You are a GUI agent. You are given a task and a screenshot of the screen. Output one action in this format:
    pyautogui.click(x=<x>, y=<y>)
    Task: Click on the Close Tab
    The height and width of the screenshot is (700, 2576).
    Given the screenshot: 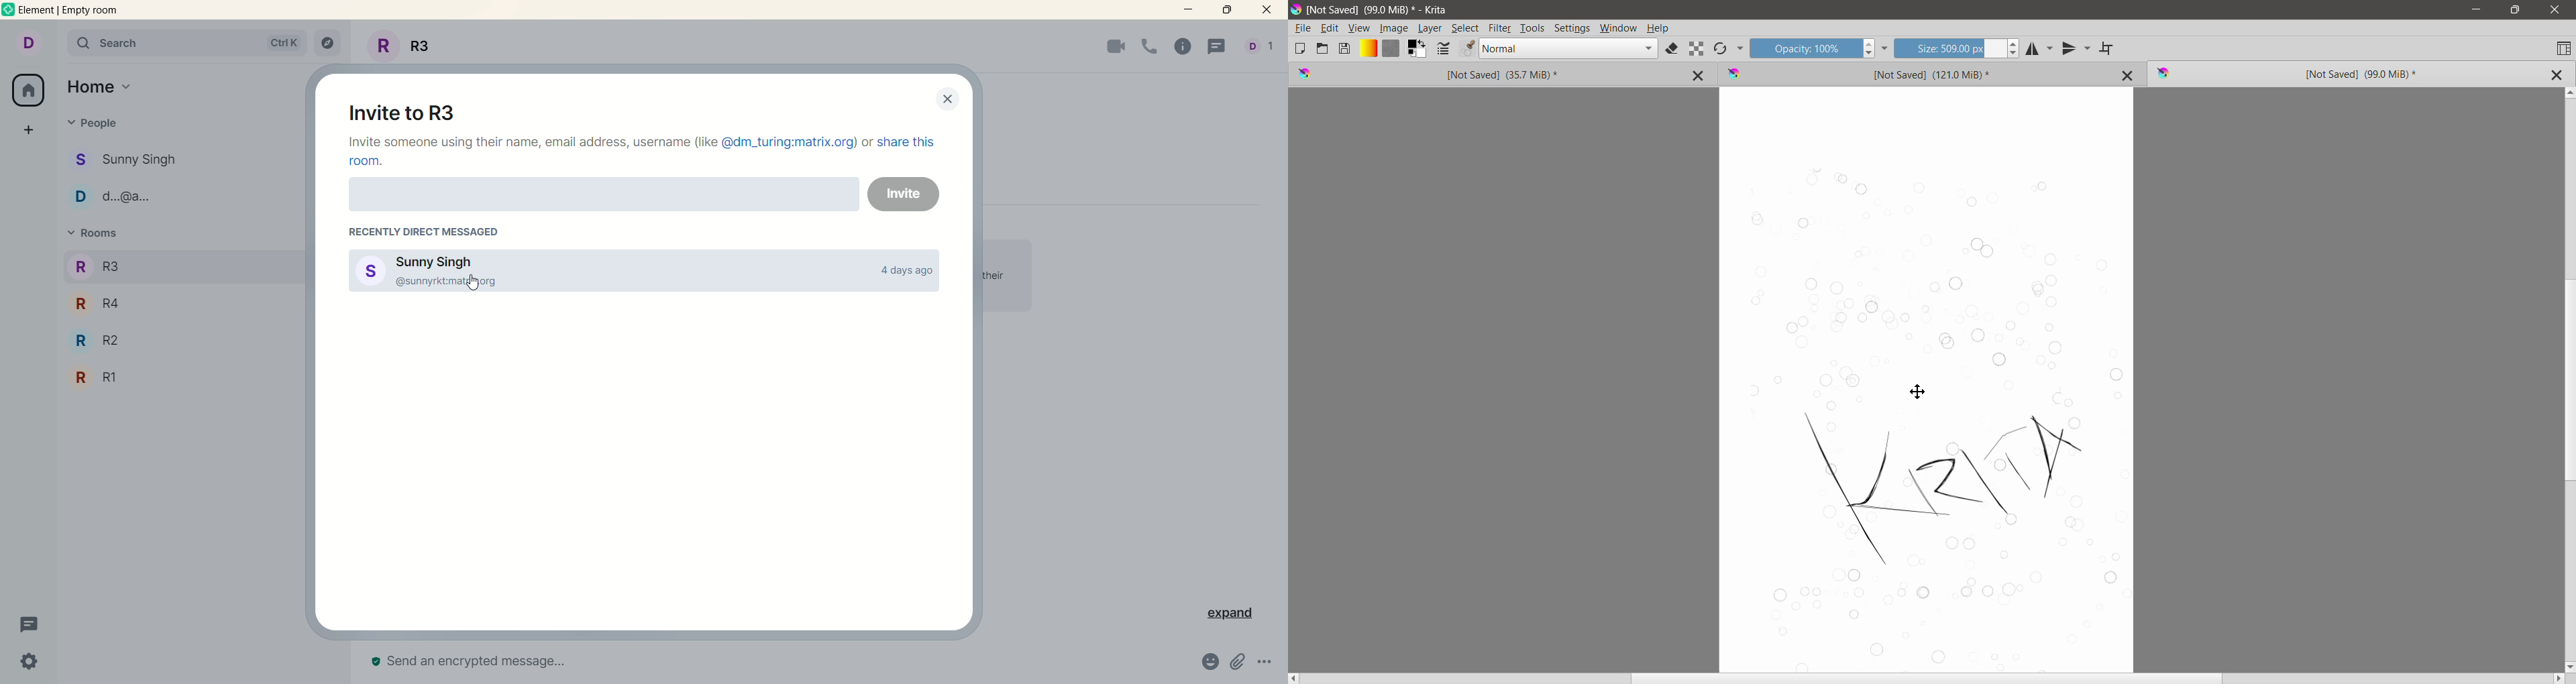 What is the action you would take?
    pyautogui.click(x=2555, y=75)
    